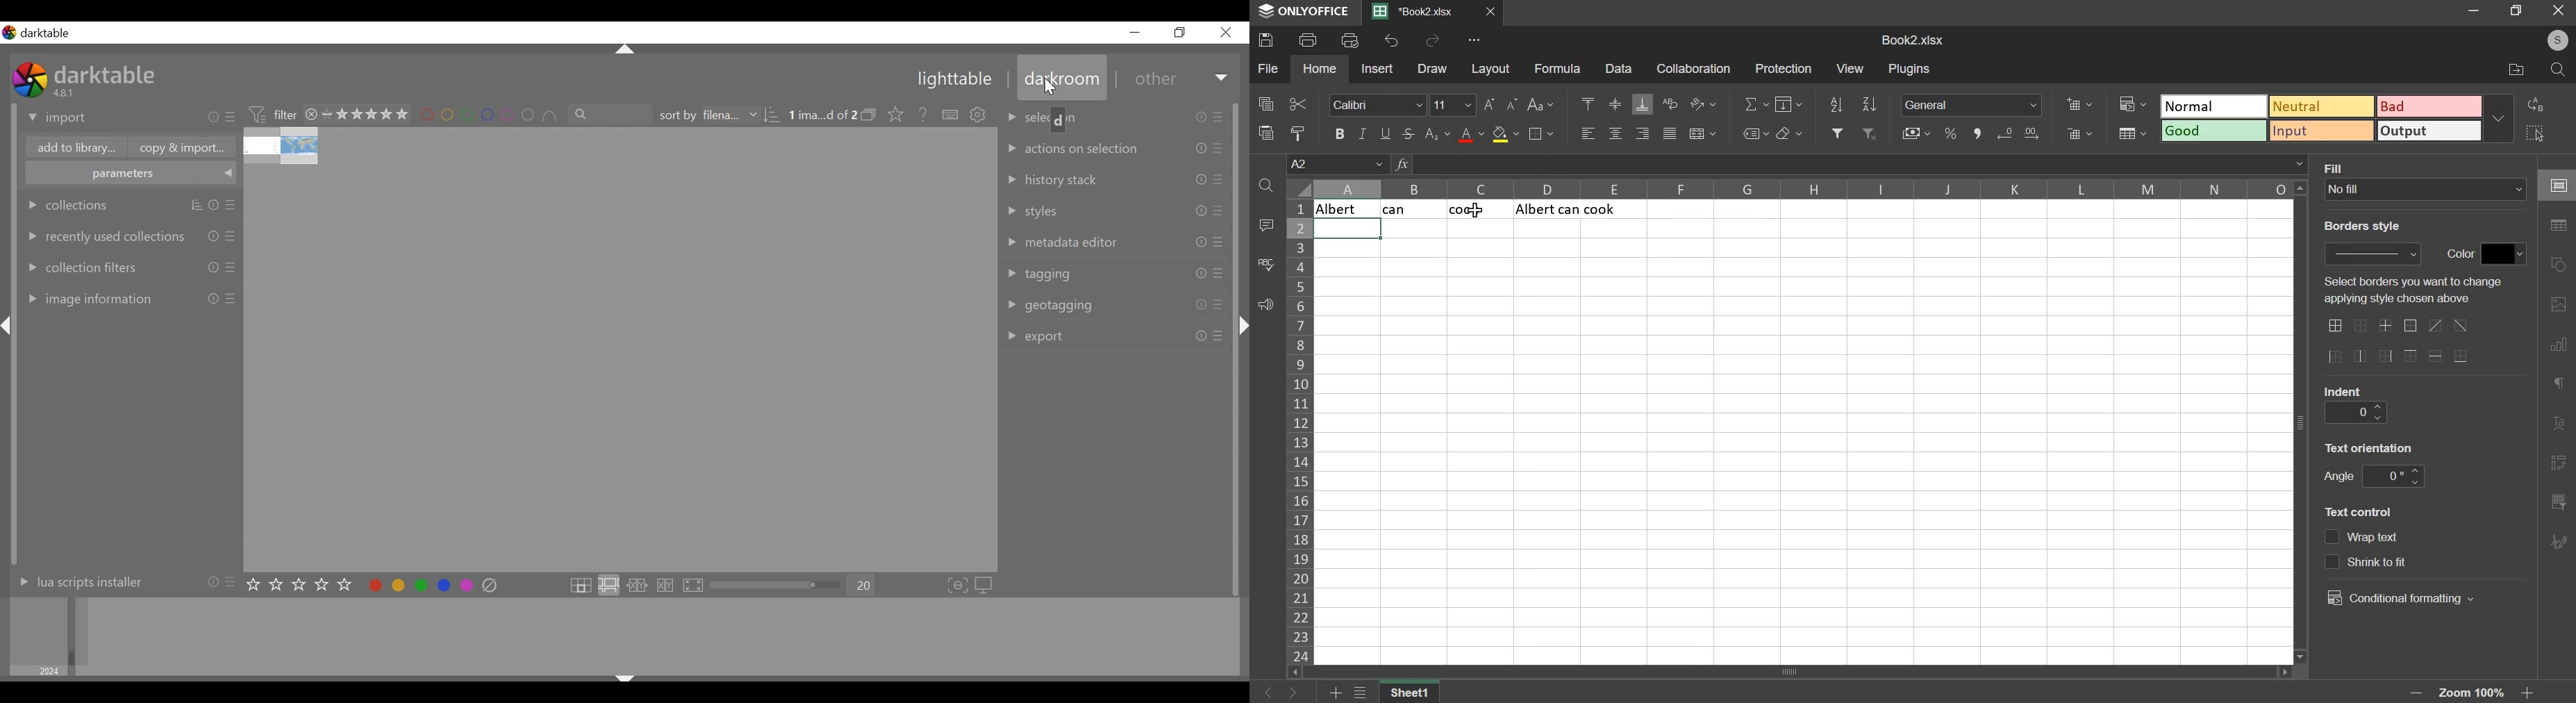 This screenshot has height=728, width=2576. What do you see at coordinates (1377, 105) in the screenshot?
I see `font` at bounding box center [1377, 105].